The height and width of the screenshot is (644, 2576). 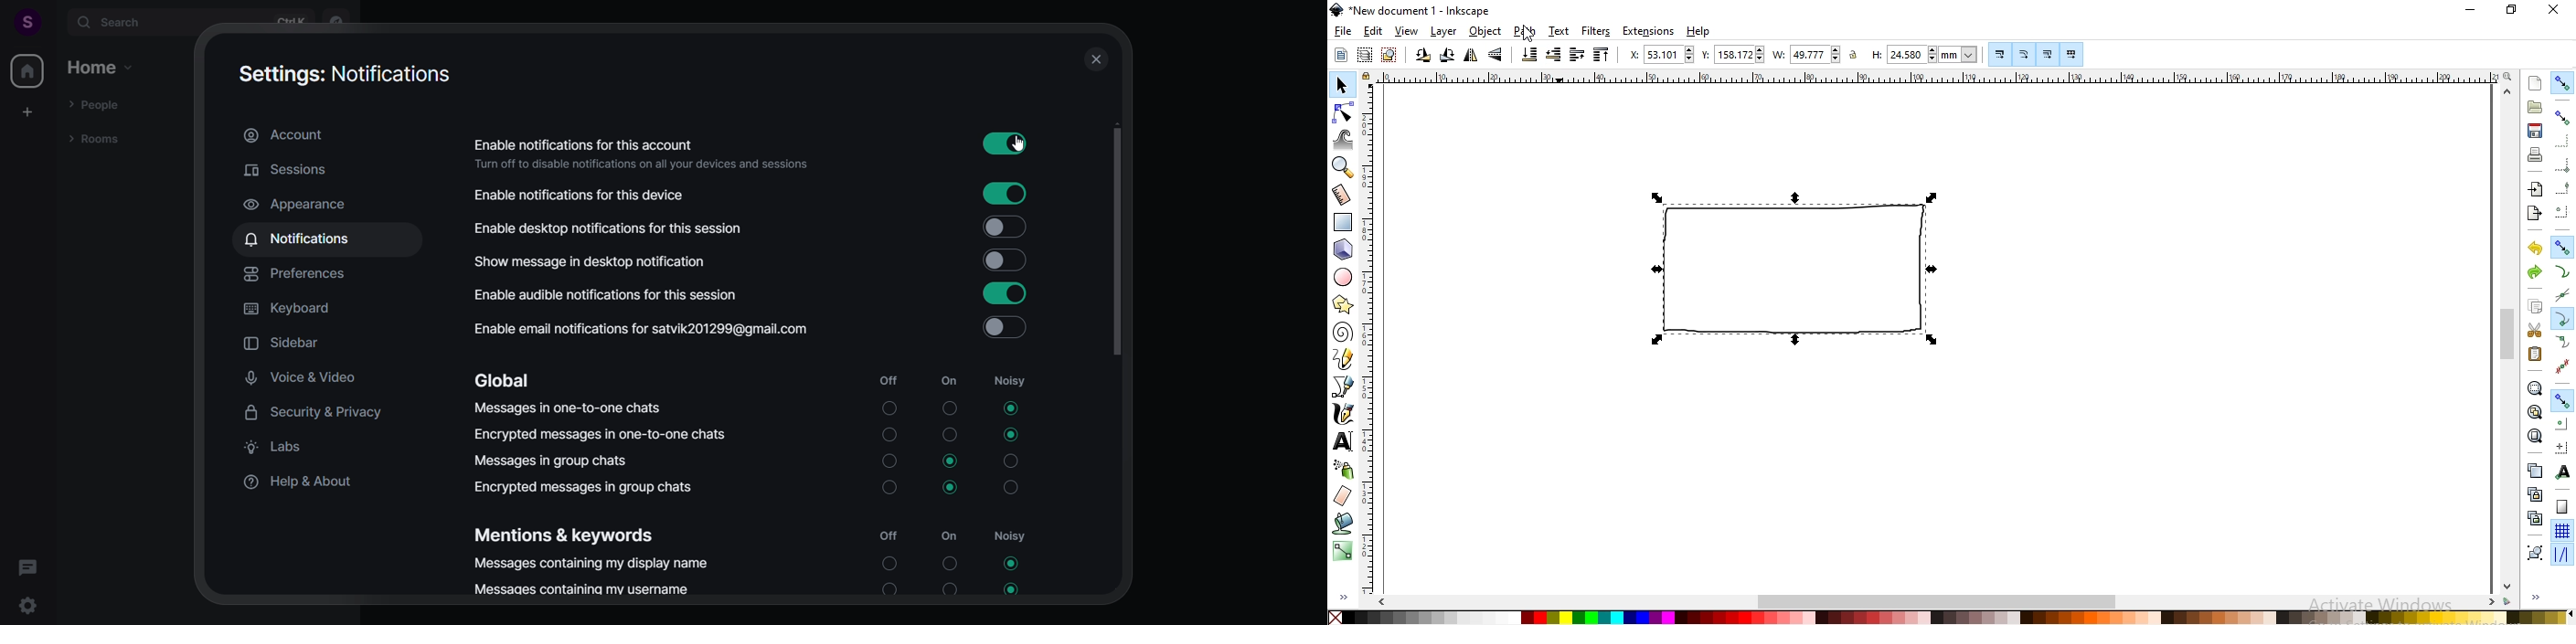 What do you see at coordinates (2532, 519) in the screenshot?
I see `cut the selected clones links to the objects` at bounding box center [2532, 519].